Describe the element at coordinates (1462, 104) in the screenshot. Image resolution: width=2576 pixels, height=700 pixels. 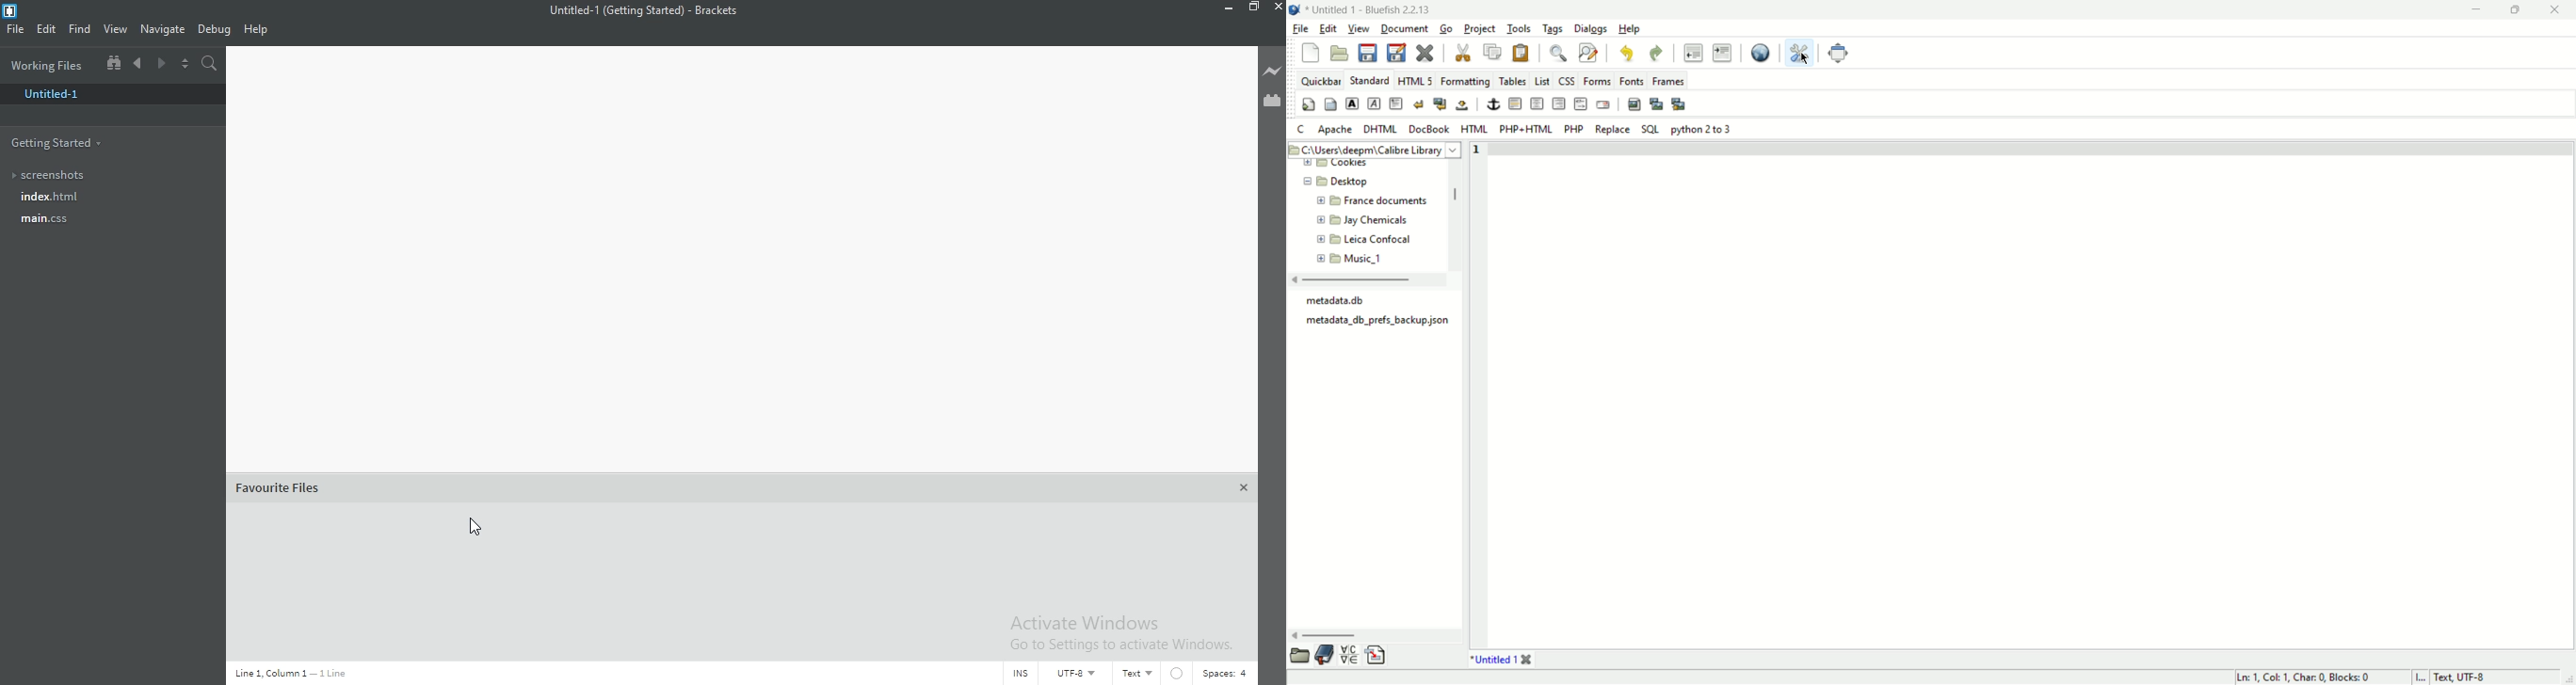
I see `non breaking space` at that location.